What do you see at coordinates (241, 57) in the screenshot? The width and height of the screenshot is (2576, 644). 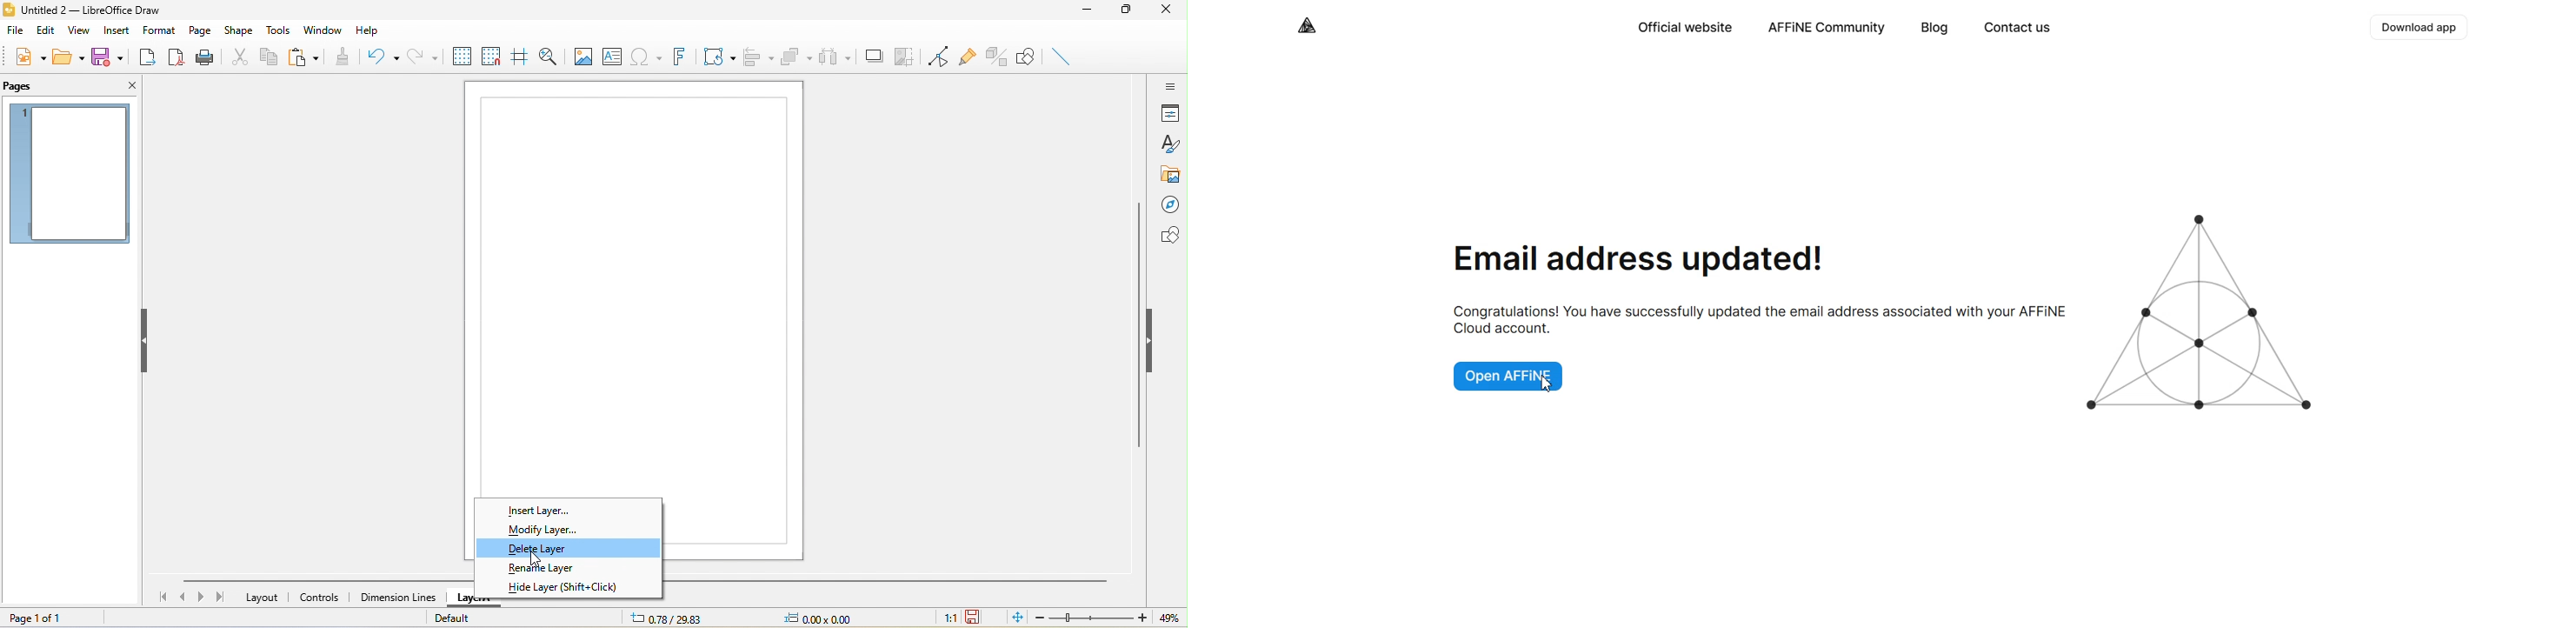 I see `cut` at bounding box center [241, 57].